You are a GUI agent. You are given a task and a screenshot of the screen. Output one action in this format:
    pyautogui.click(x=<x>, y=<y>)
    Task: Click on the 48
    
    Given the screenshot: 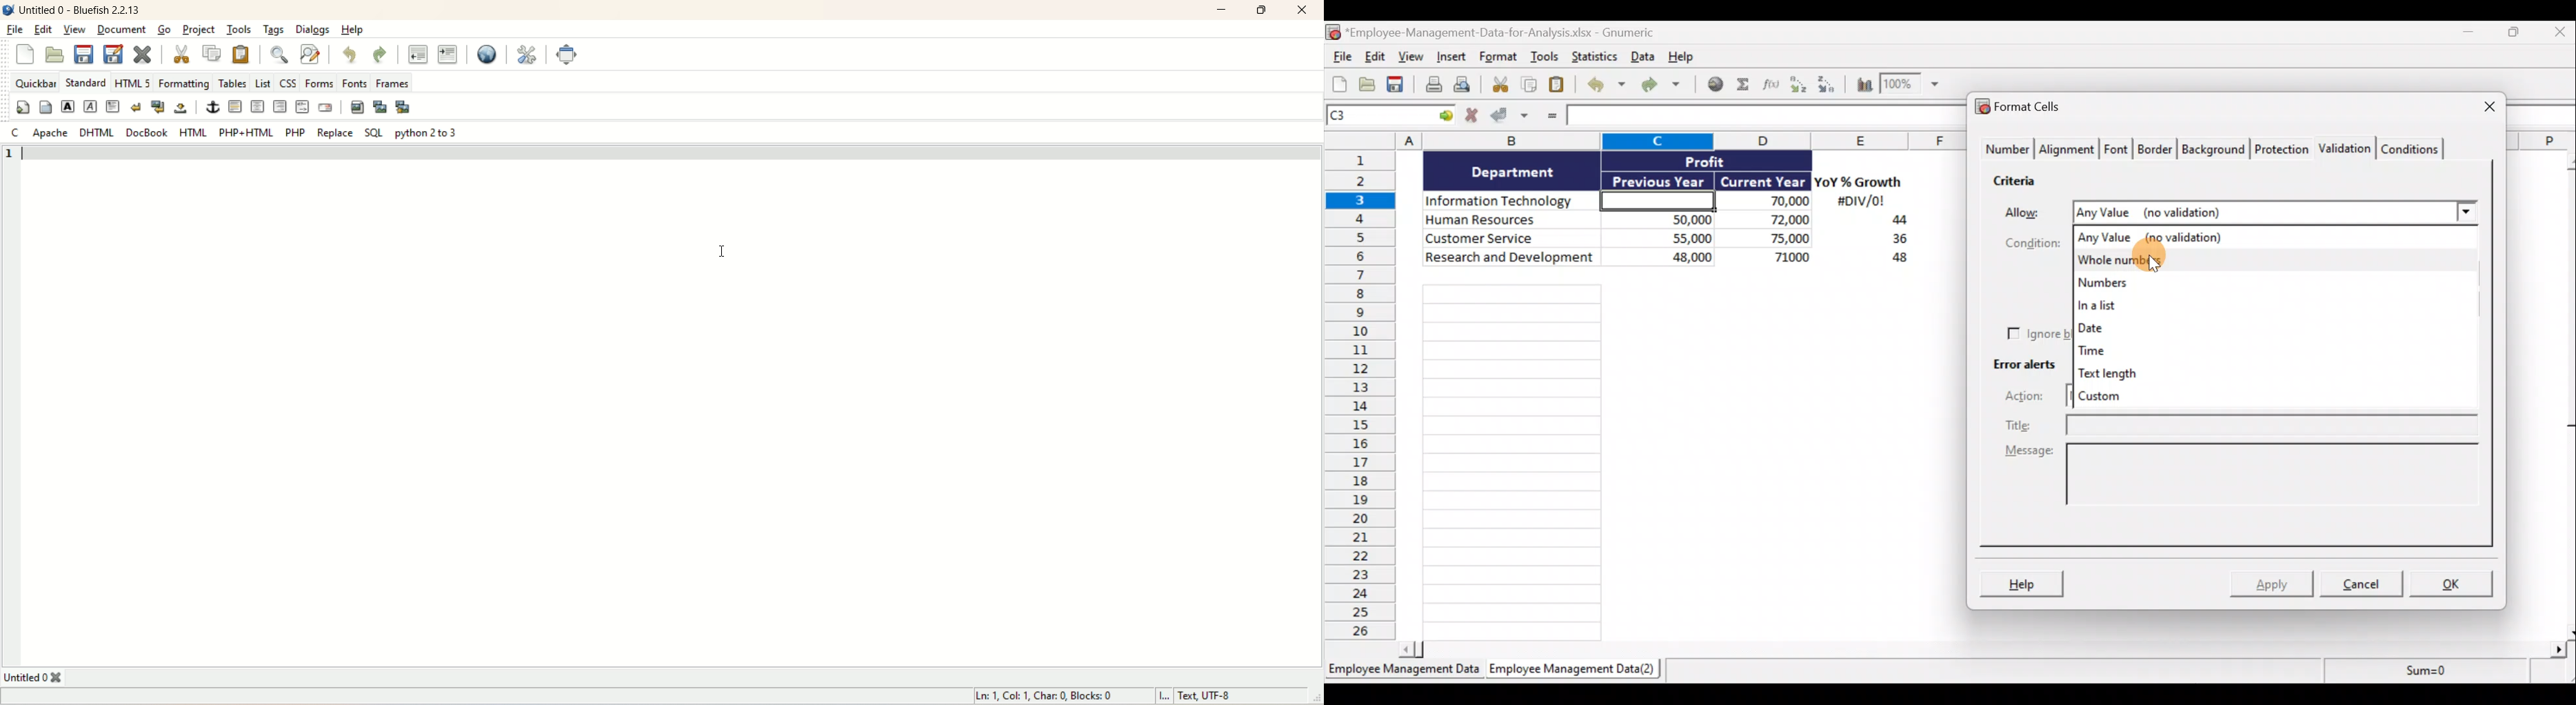 What is the action you would take?
    pyautogui.click(x=1893, y=260)
    